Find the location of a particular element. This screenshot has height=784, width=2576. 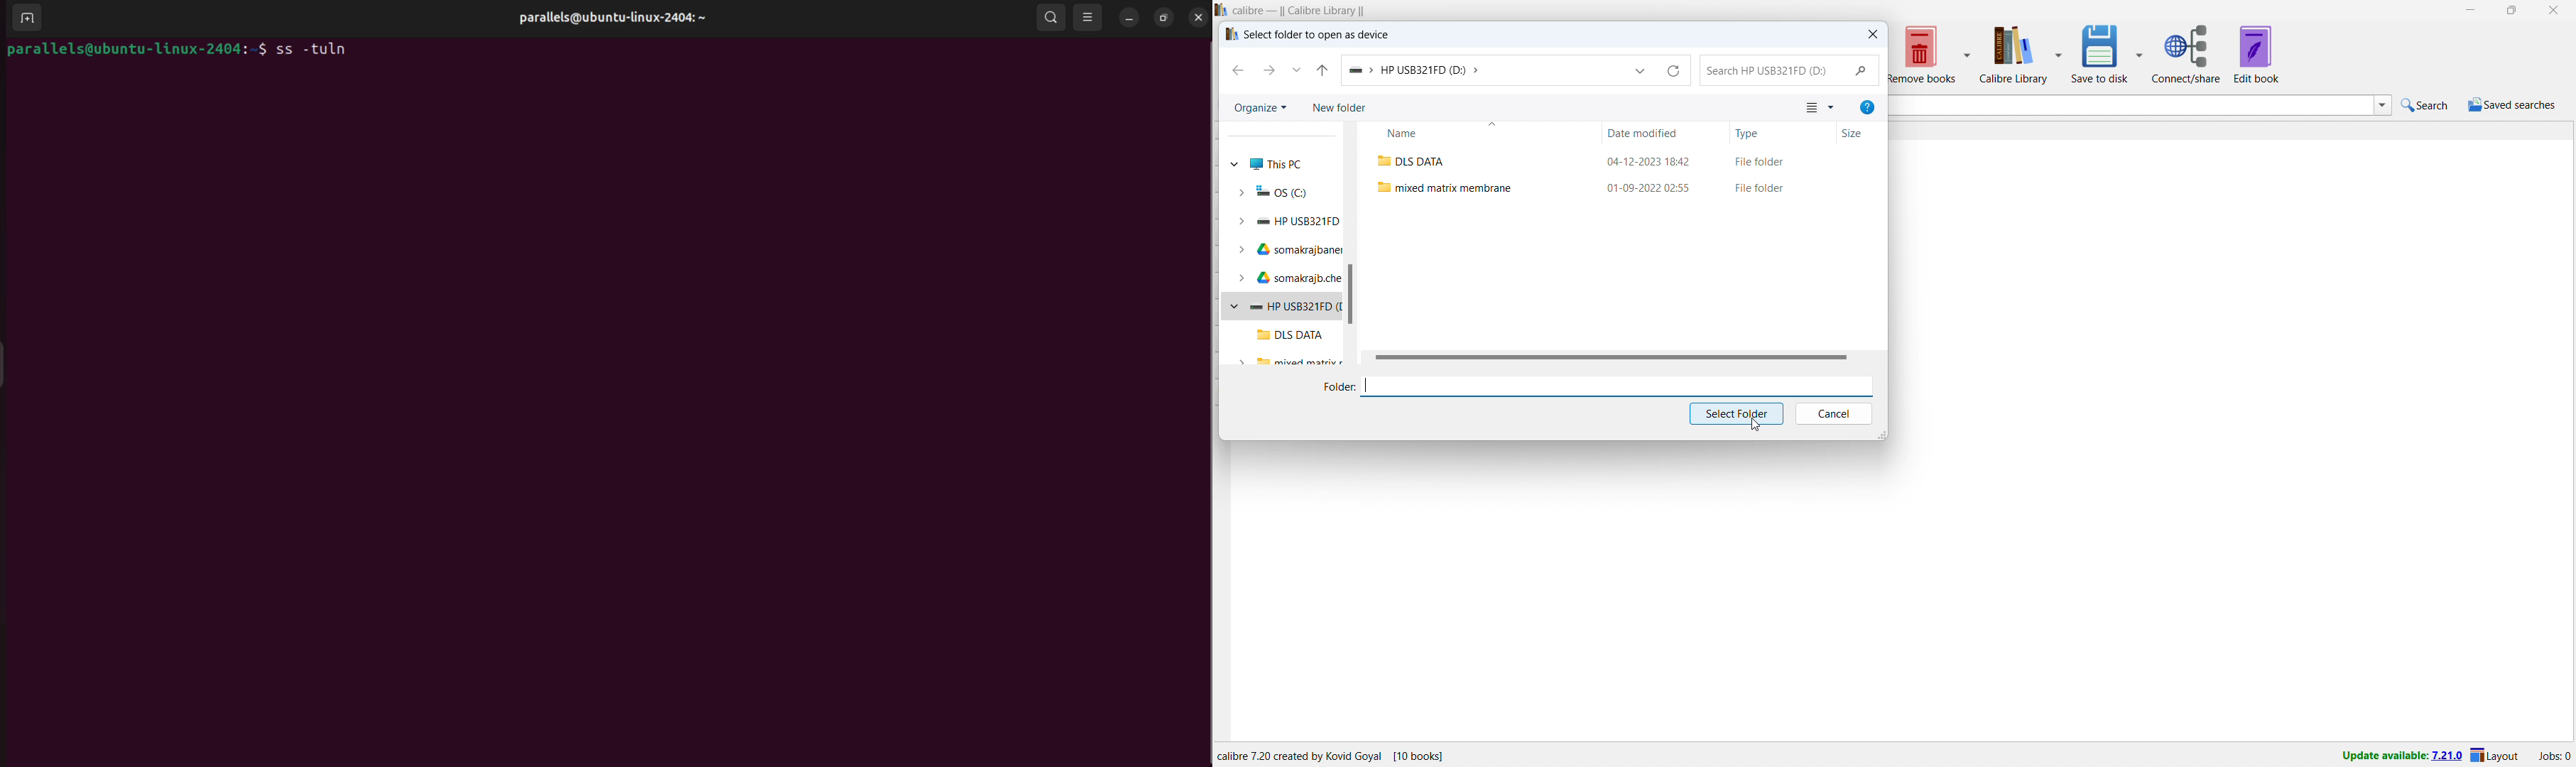

update is located at coordinates (2400, 758).